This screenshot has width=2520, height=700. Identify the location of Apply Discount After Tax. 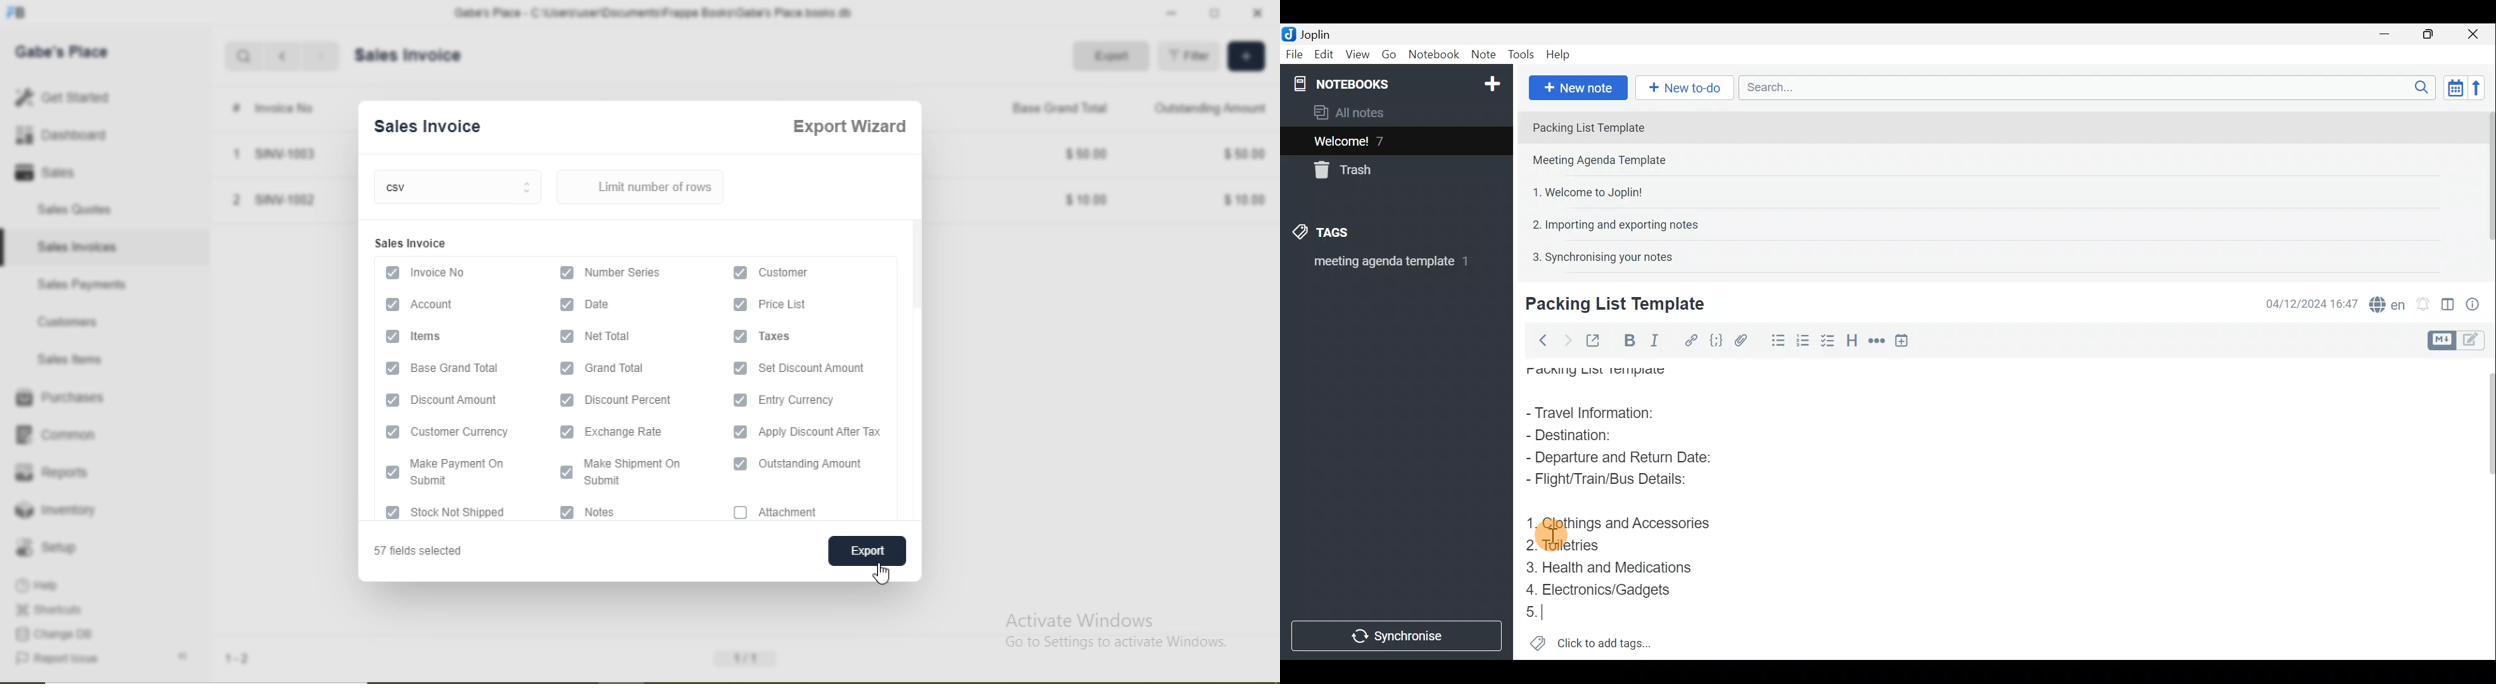
(830, 432).